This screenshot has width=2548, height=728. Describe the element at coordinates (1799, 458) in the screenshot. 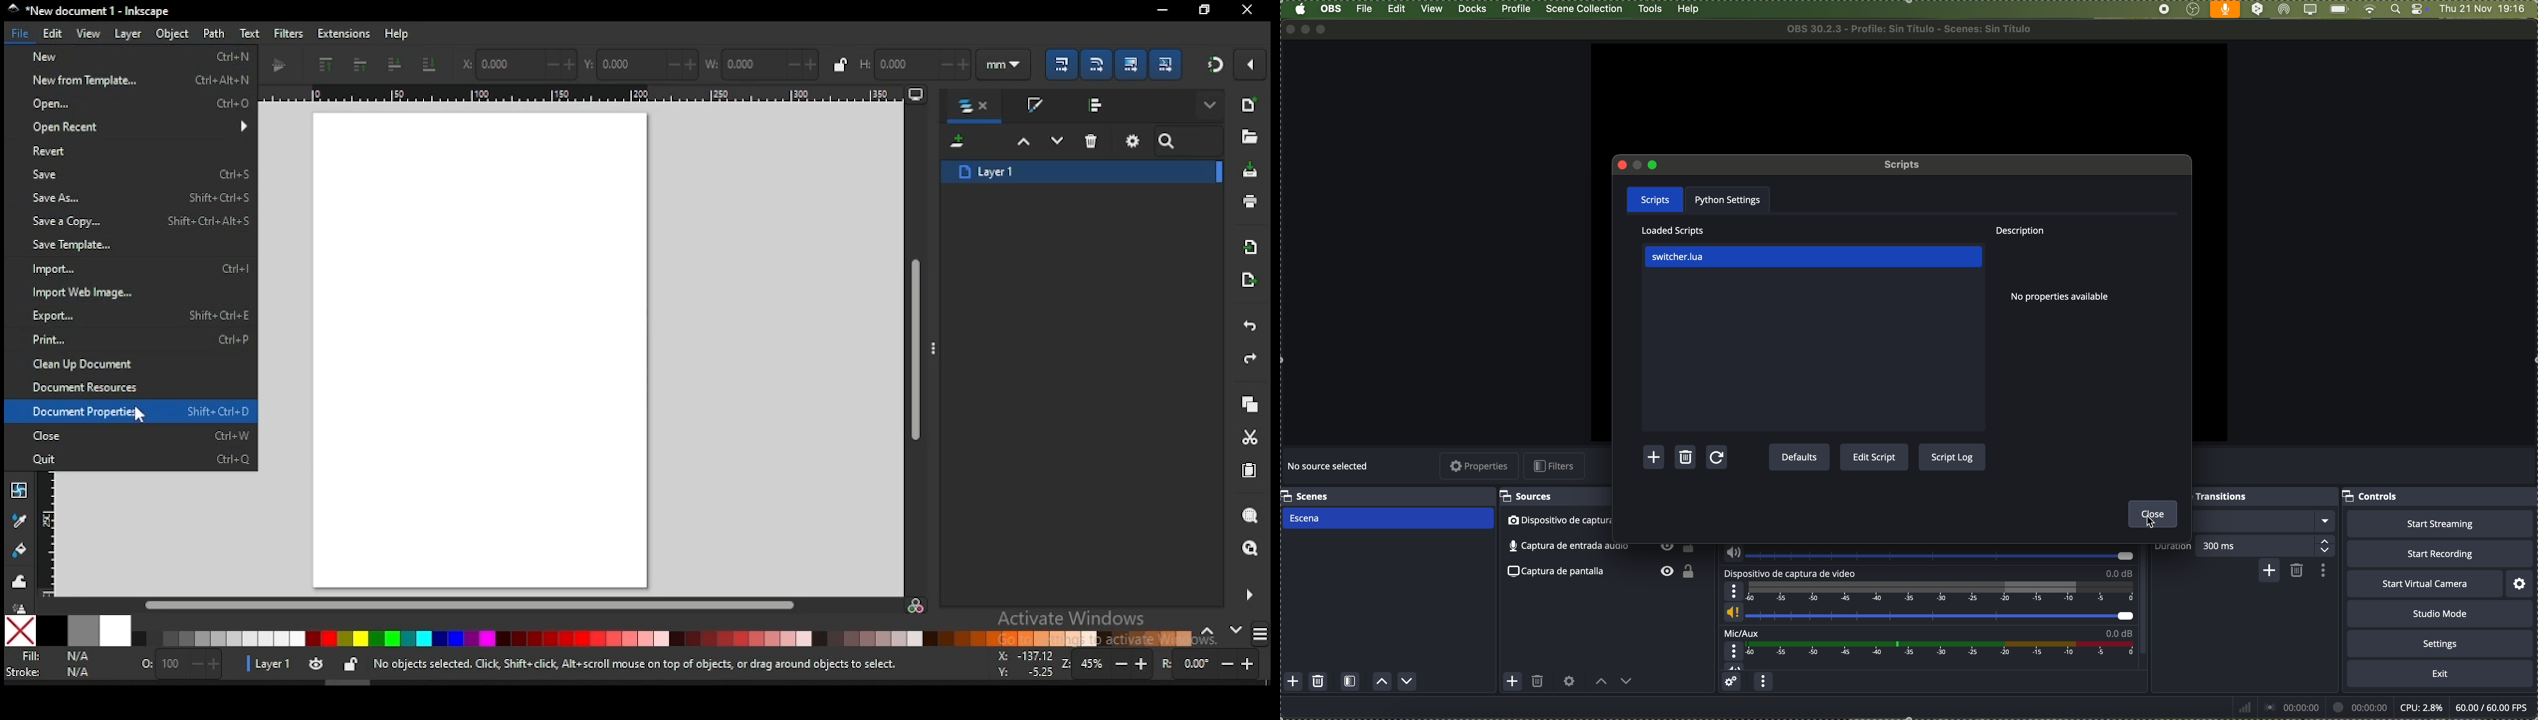

I see `defaults` at that location.